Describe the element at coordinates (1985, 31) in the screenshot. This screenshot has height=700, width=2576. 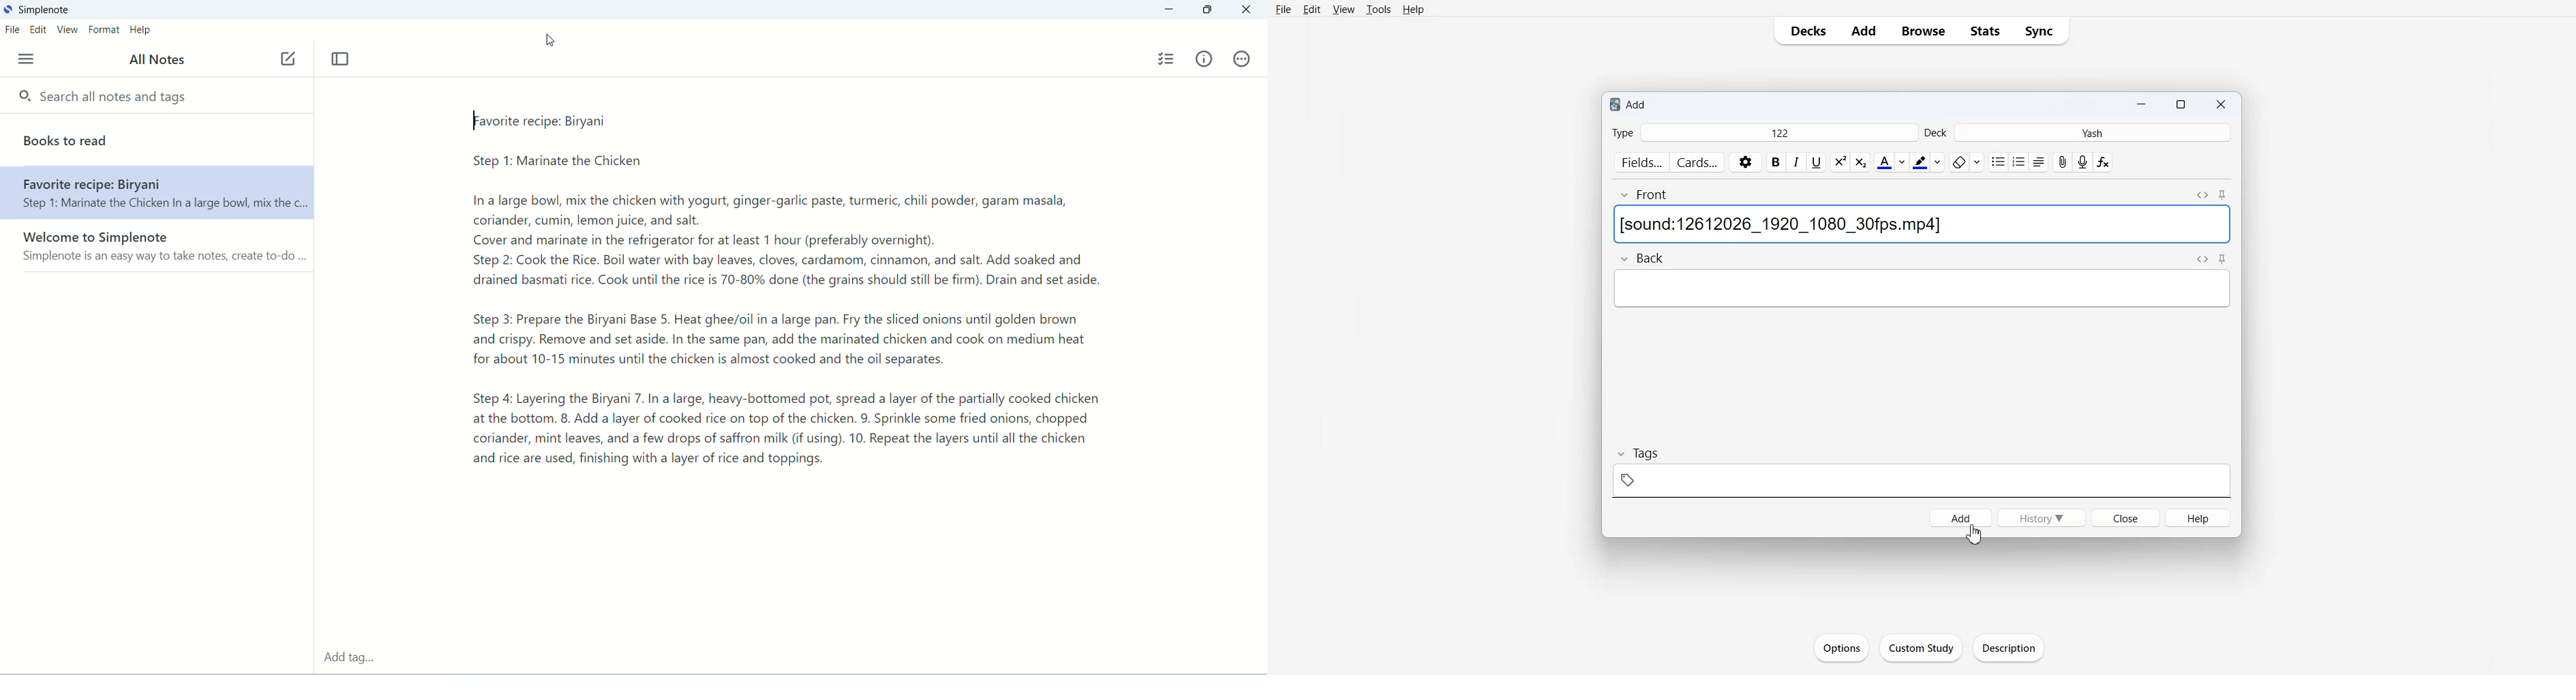
I see `Stats` at that location.